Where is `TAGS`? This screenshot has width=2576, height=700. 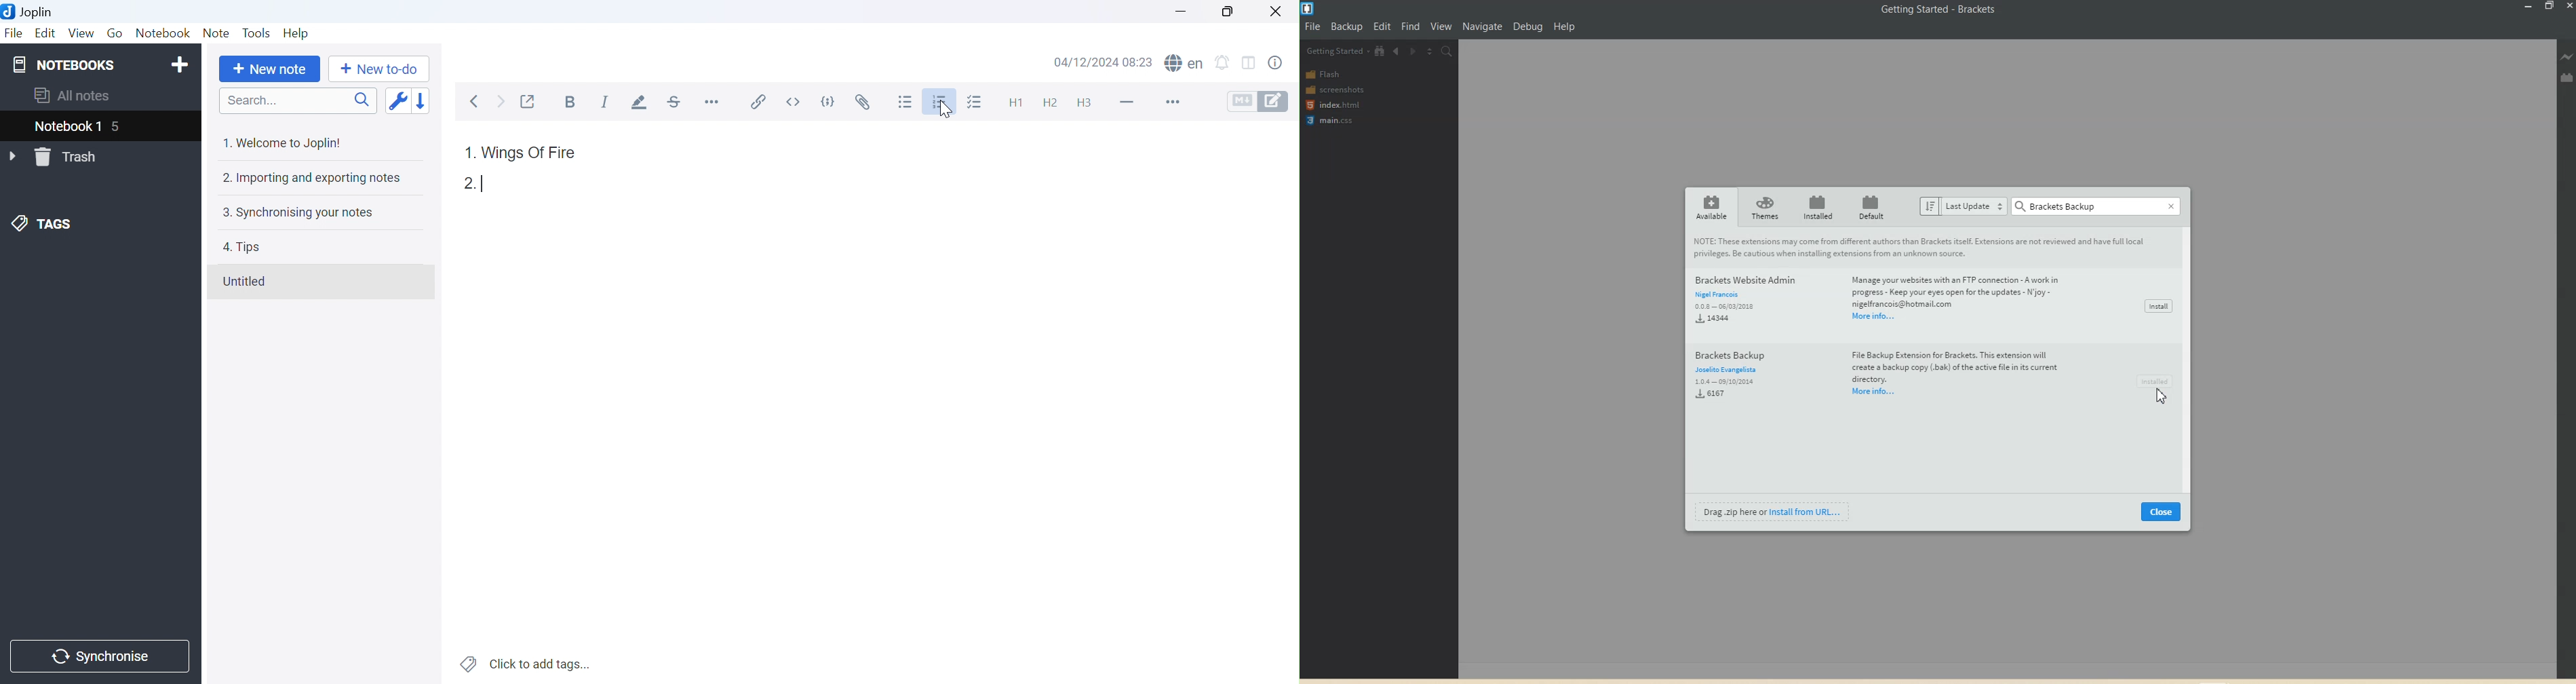
TAGS is located at coordinates (43, 225).